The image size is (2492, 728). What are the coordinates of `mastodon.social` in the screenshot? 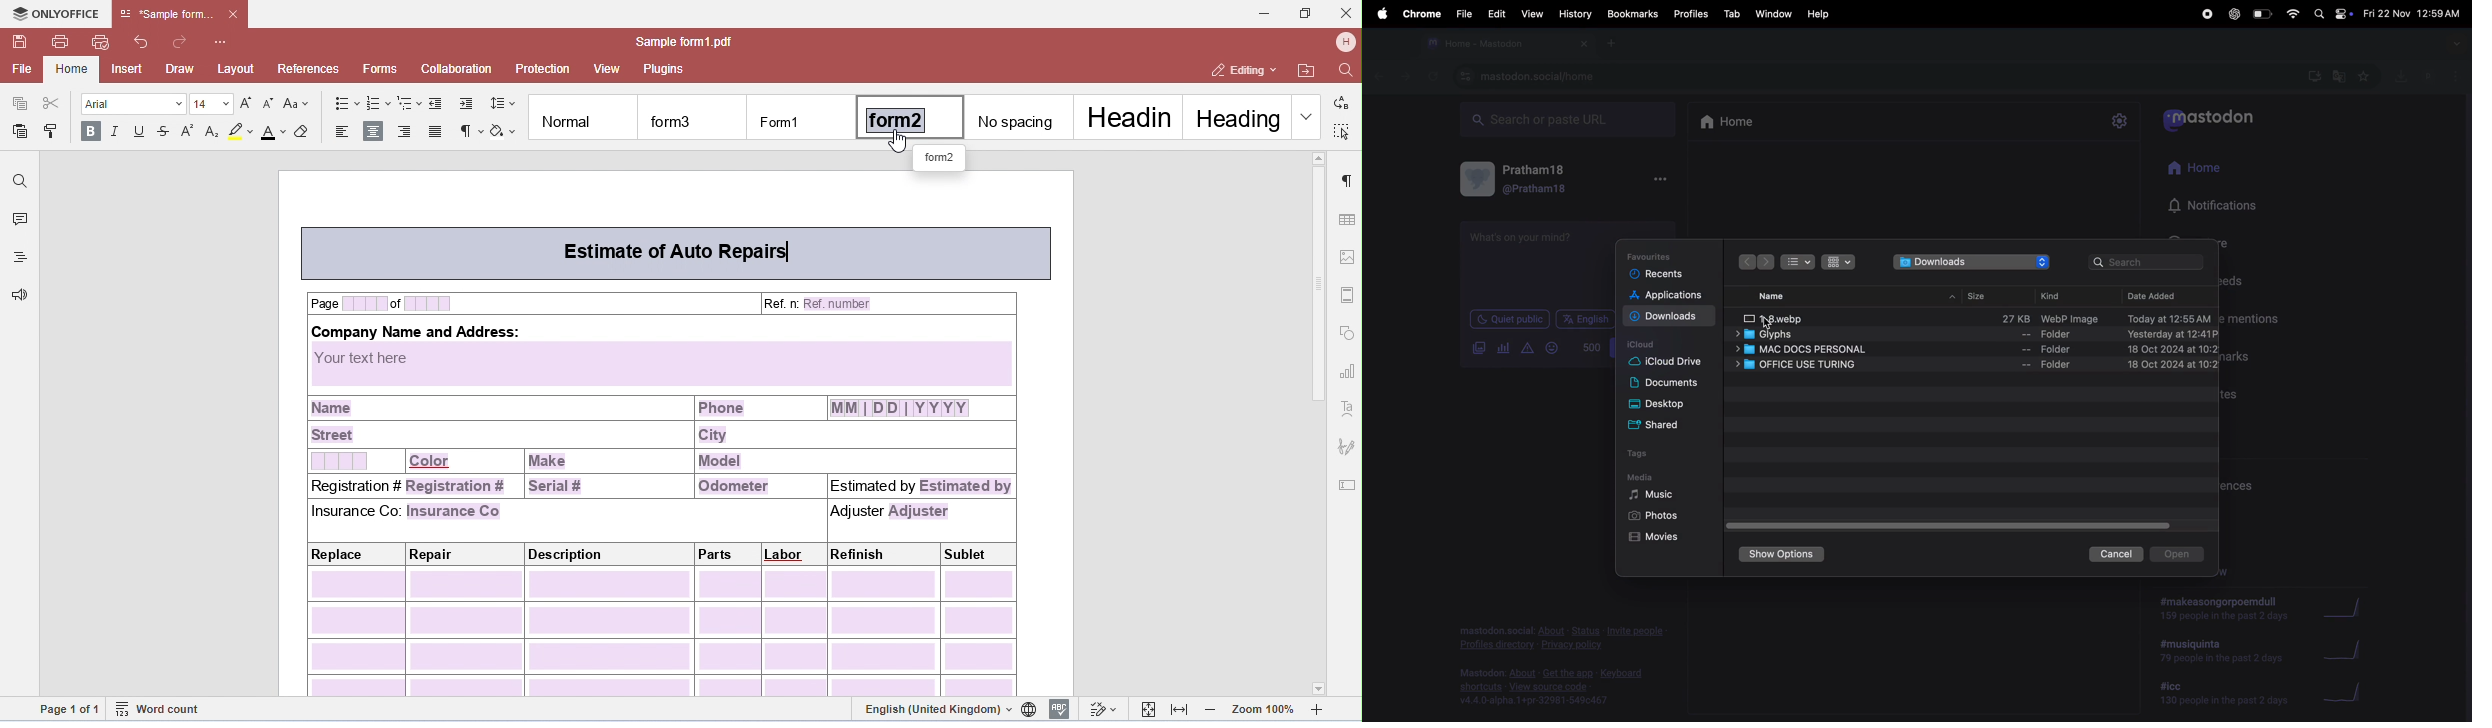 It's located at (1496, 630).